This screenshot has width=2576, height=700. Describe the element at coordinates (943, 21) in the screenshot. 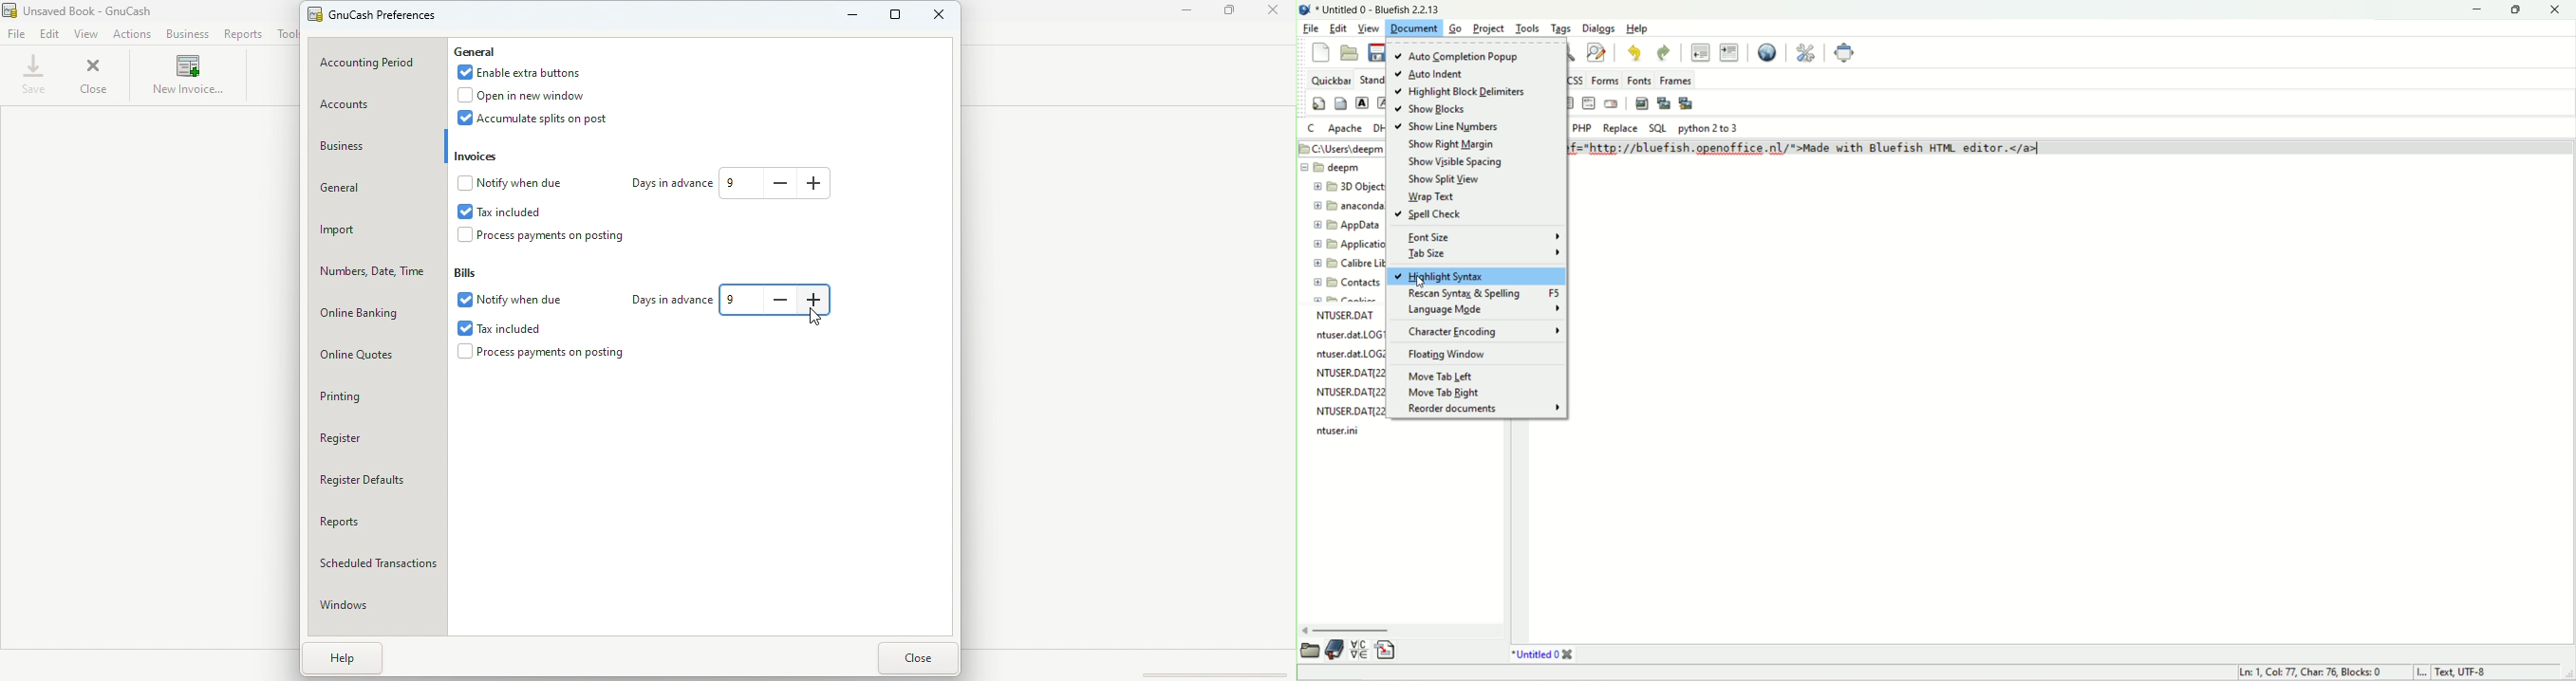

I see `Close` at that location.